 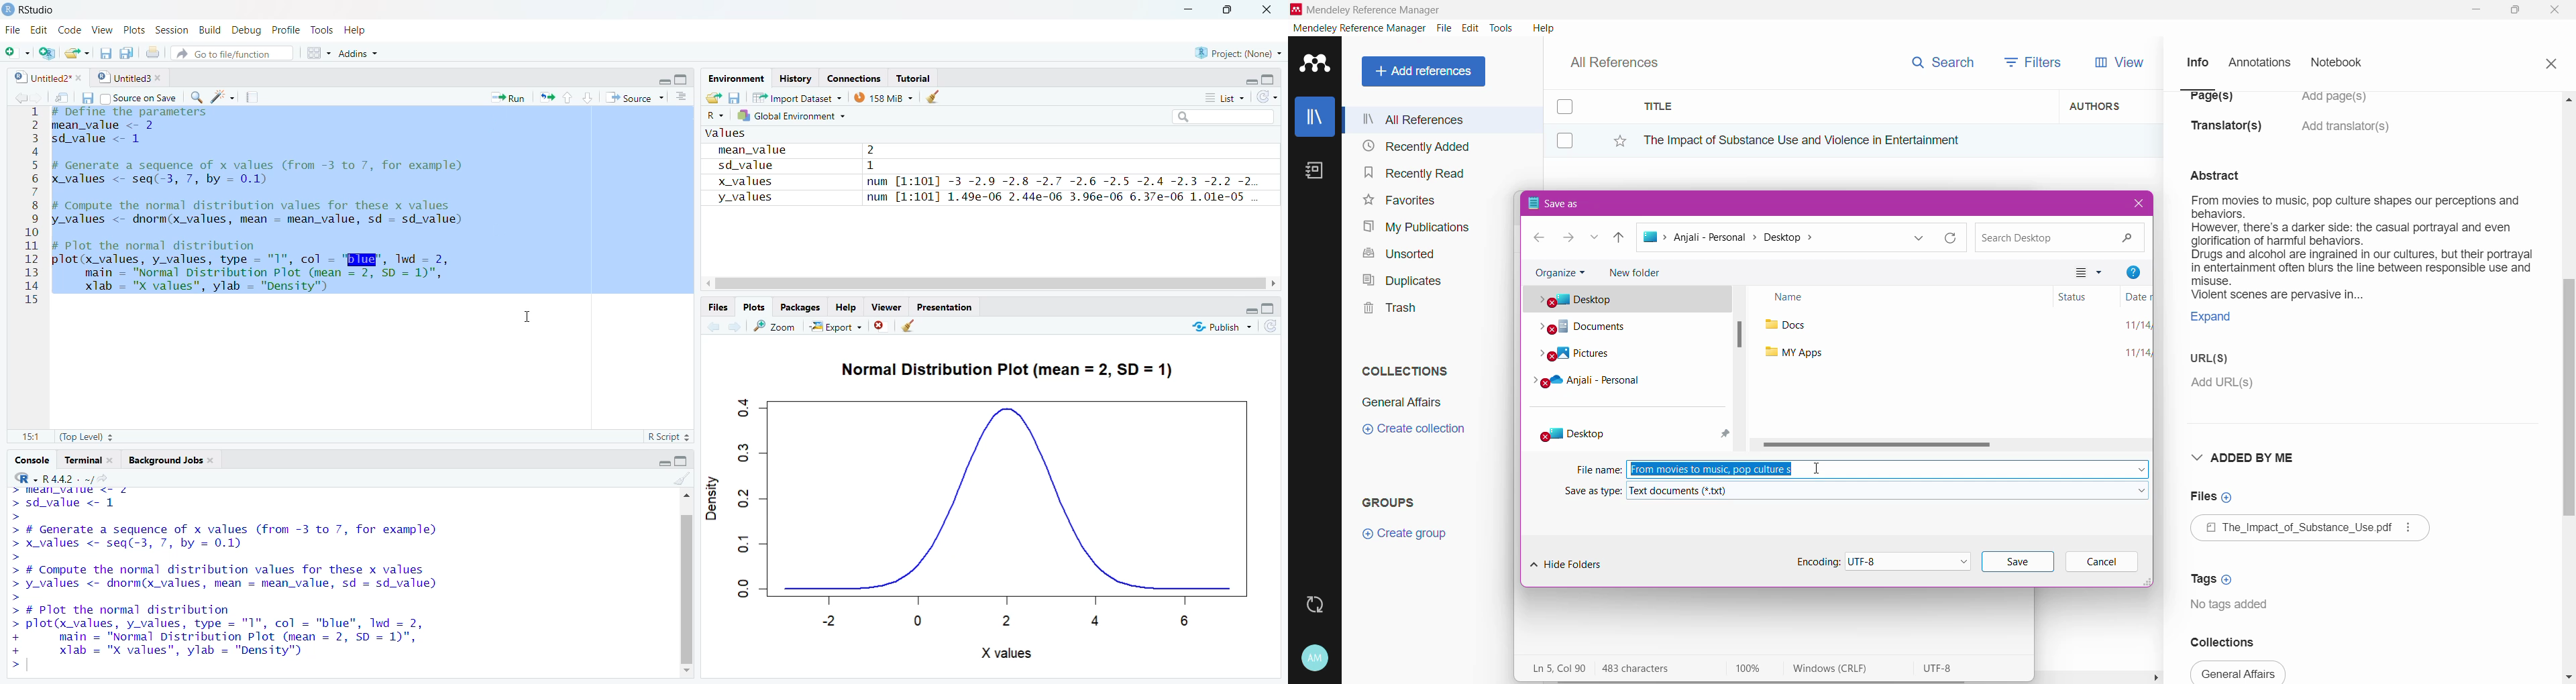 What do you see at coordinates (69, 30) in the screenshot?
I see `Code` at bounding box center [69, 30].